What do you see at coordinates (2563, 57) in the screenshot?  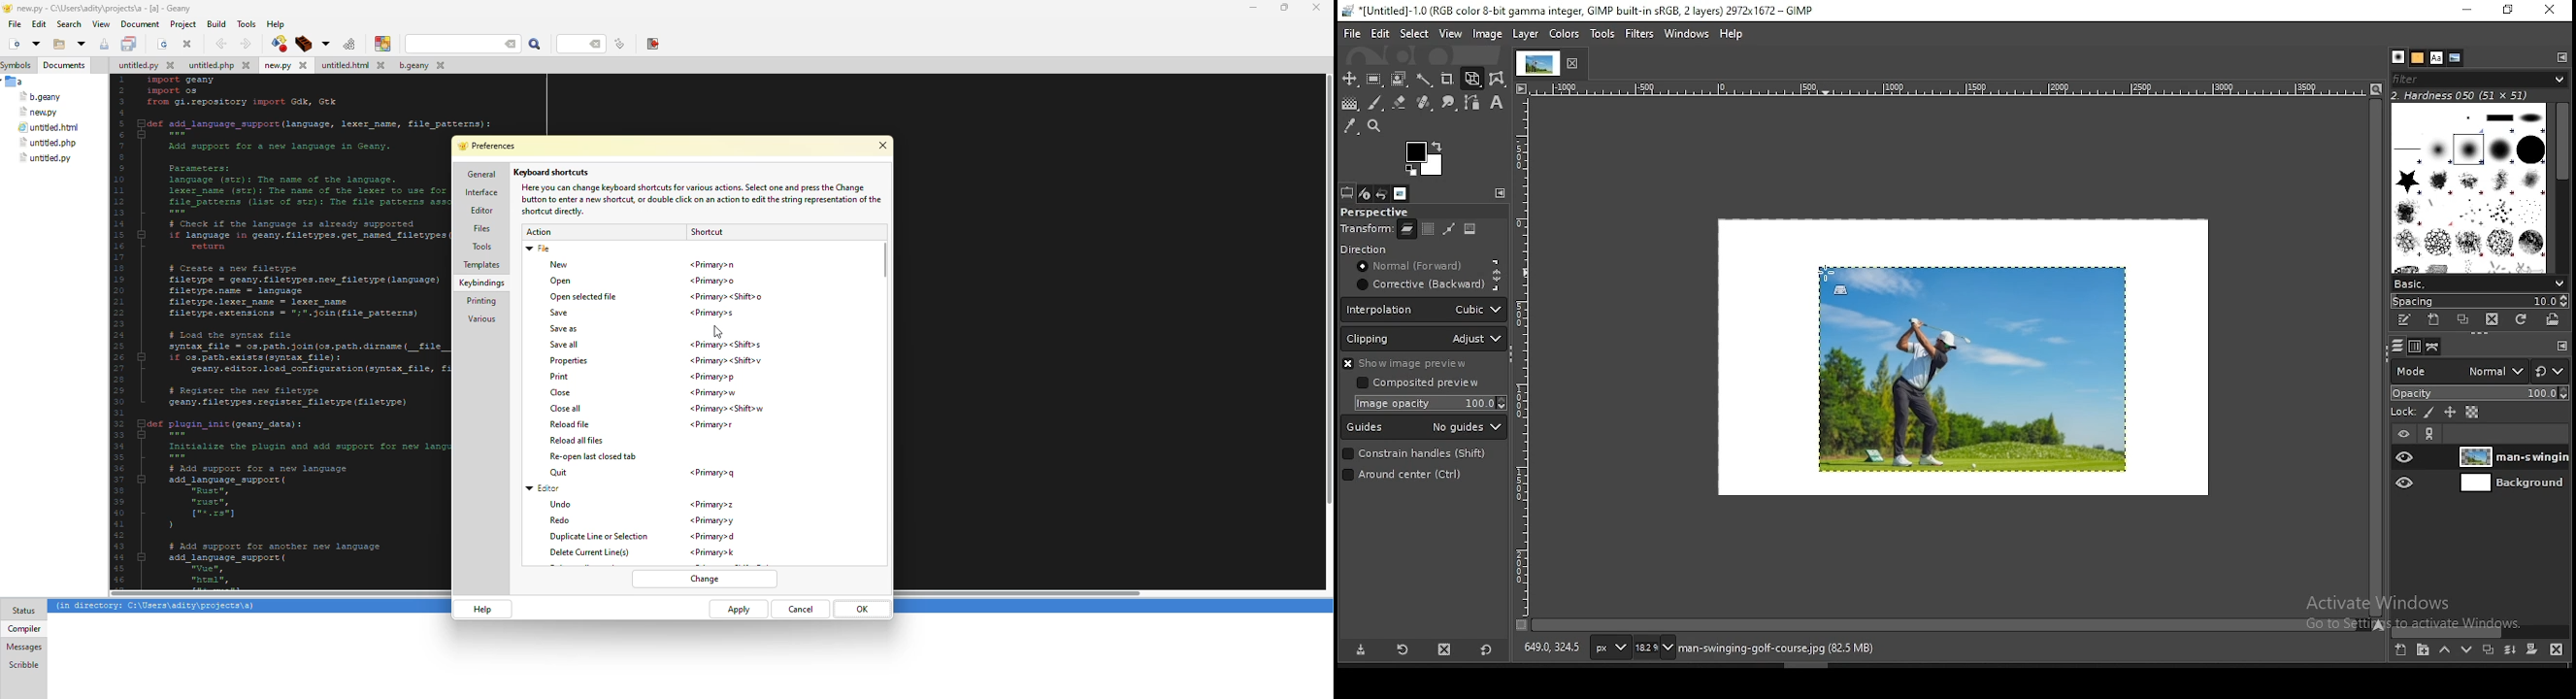 I see `configure this tab` at bounding box center [2563, 57].